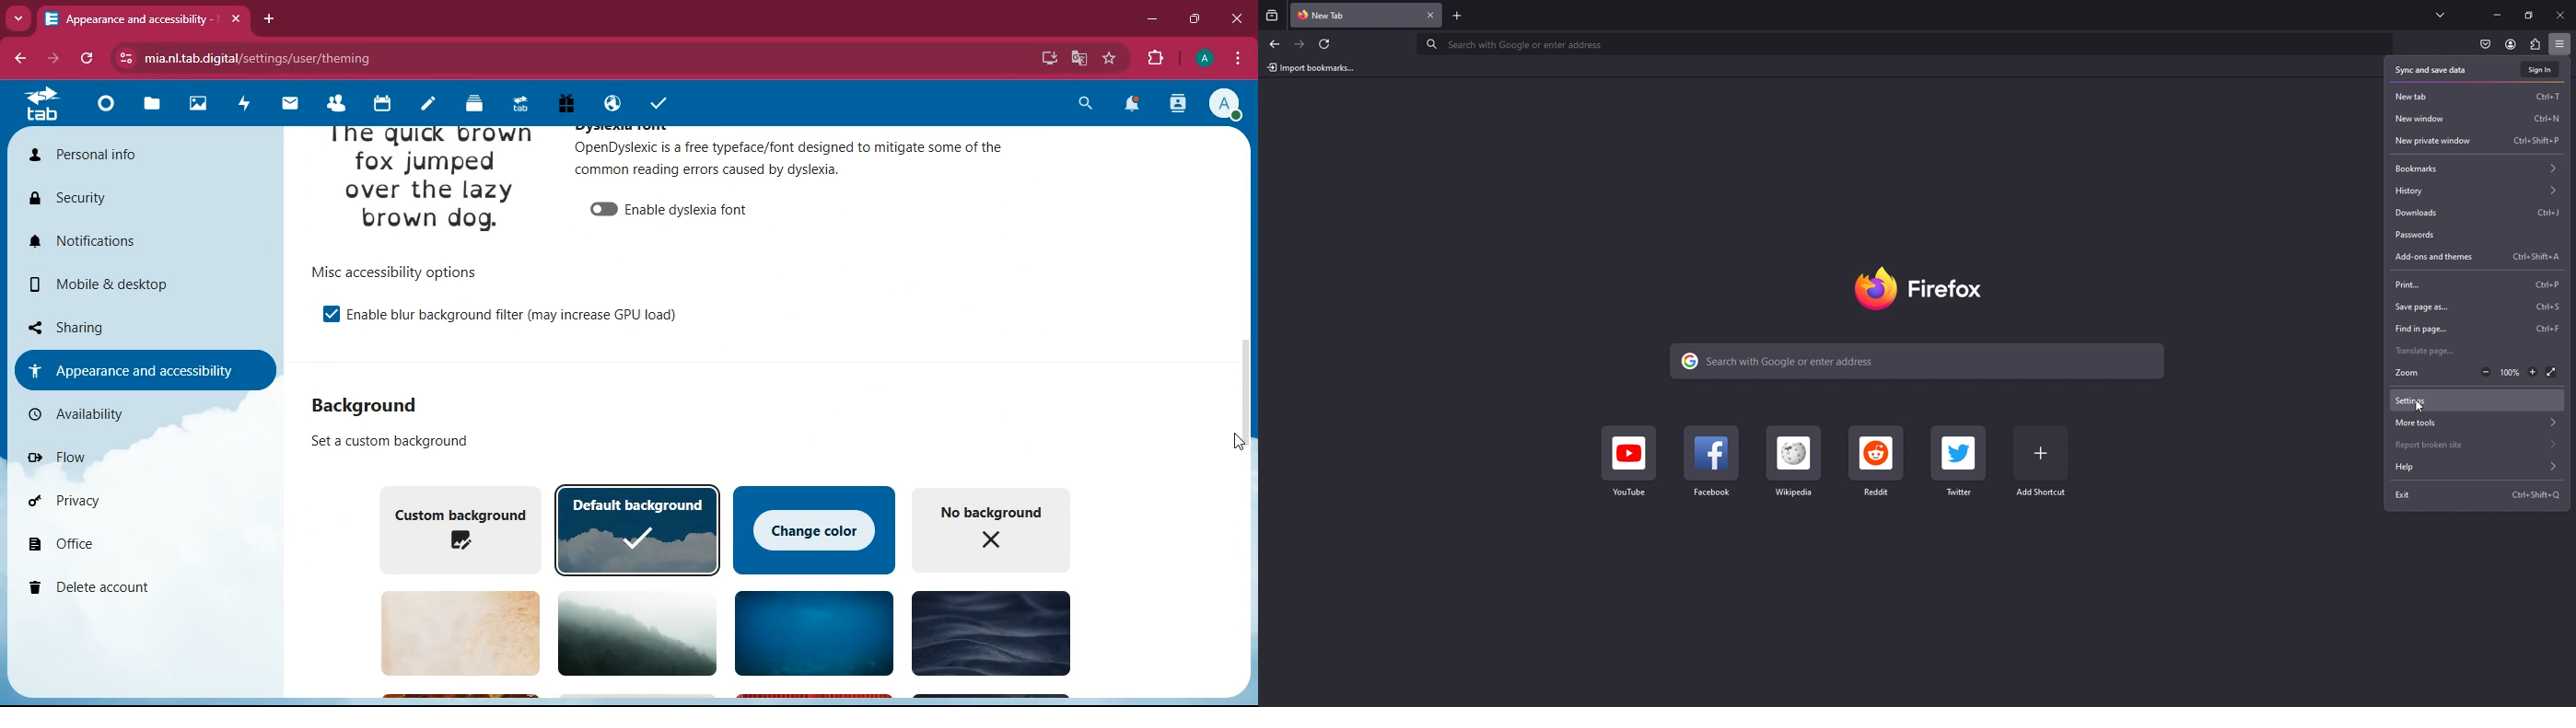 This screenshot has width=2576, height=728. What do you see at coordinates (1236, 17) in the screenshot?
I see `close` at bounding box center [1236, 17].